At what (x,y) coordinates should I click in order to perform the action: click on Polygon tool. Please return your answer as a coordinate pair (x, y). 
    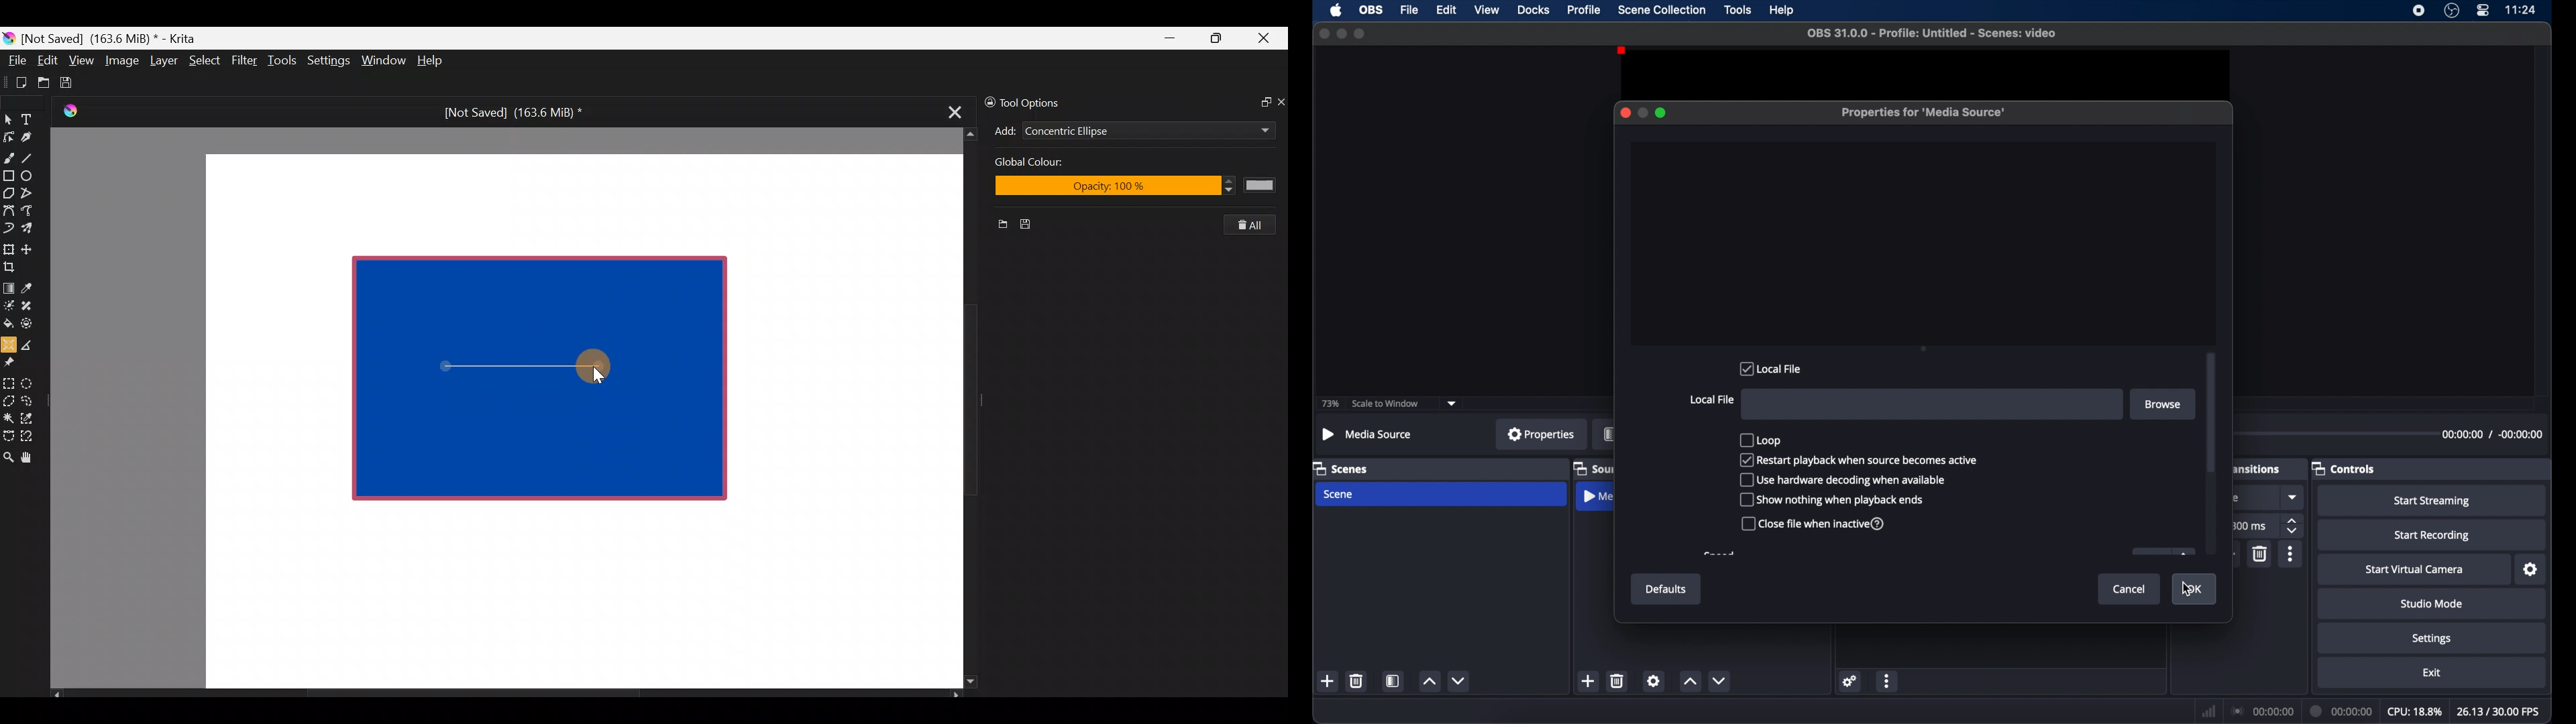
    Looking at the image, I should click on (8, 194).